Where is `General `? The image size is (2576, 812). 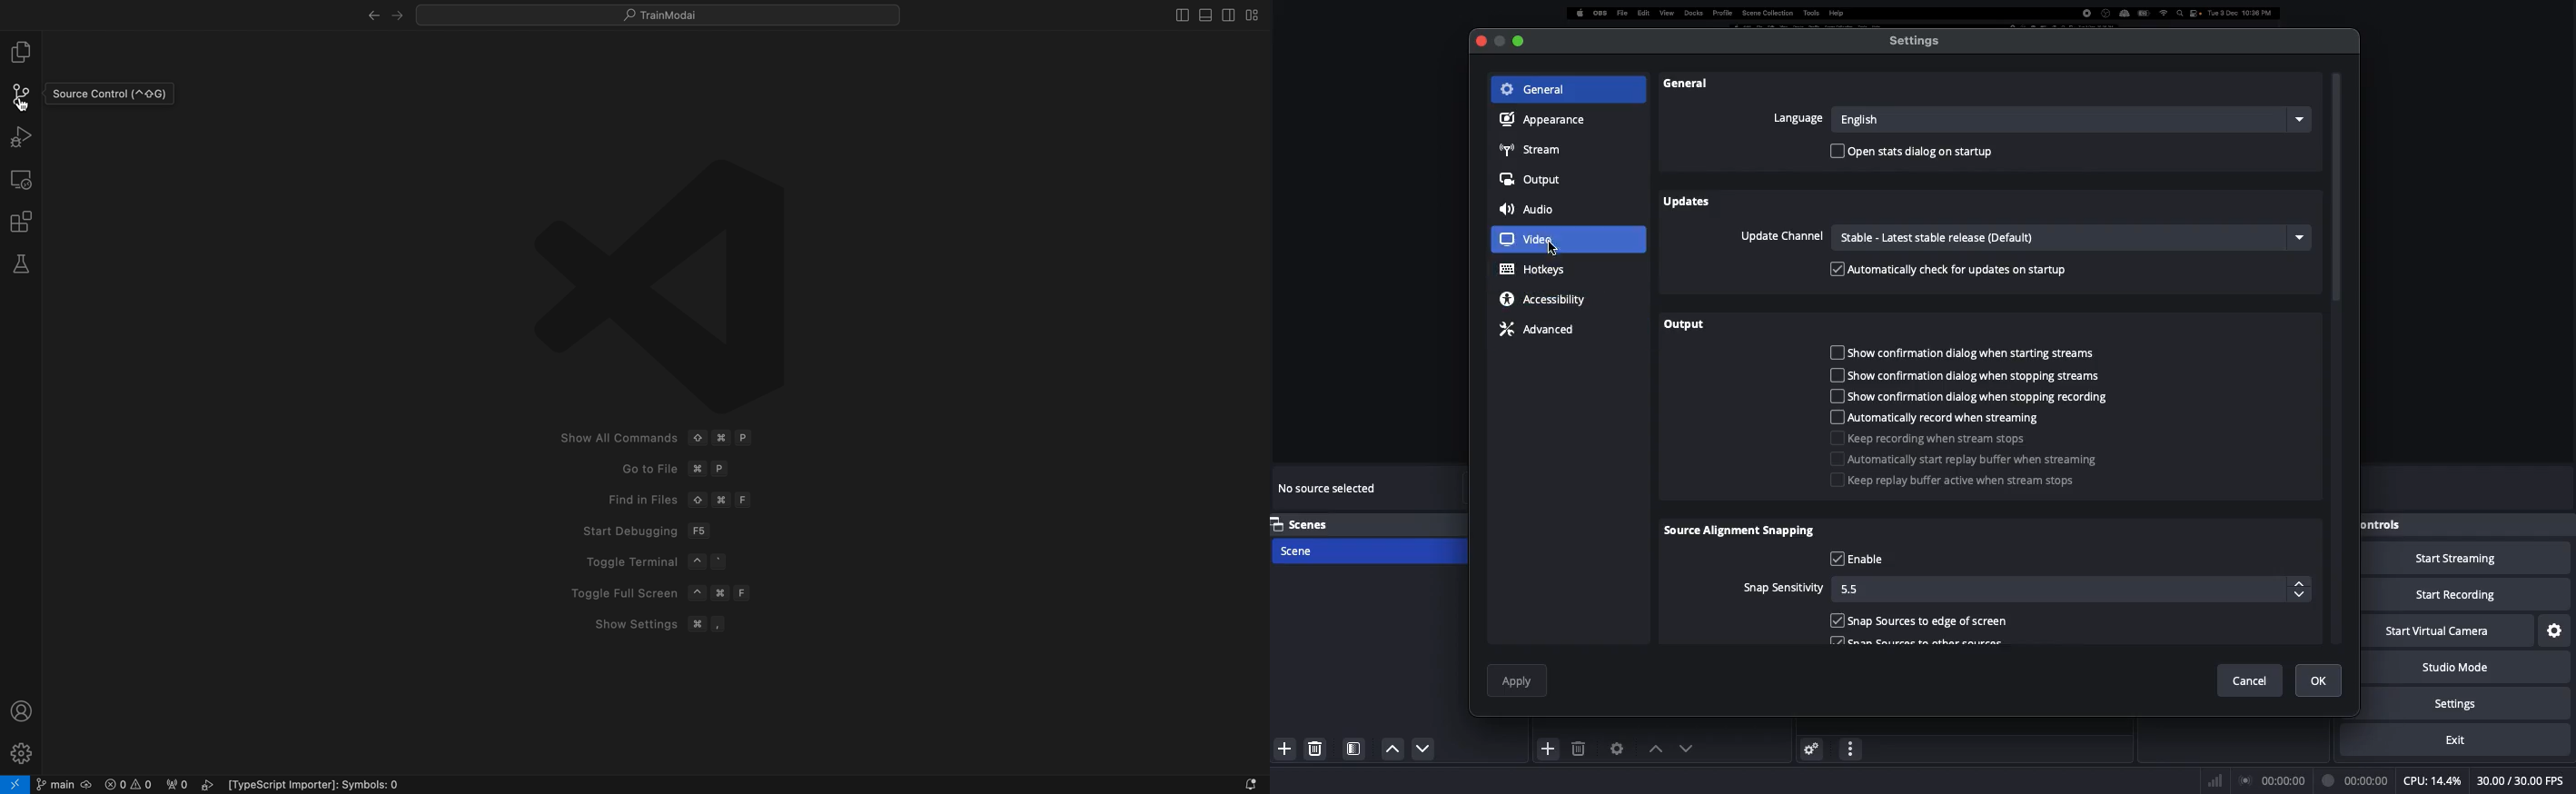
General  is located at coordinates (1538, 90).